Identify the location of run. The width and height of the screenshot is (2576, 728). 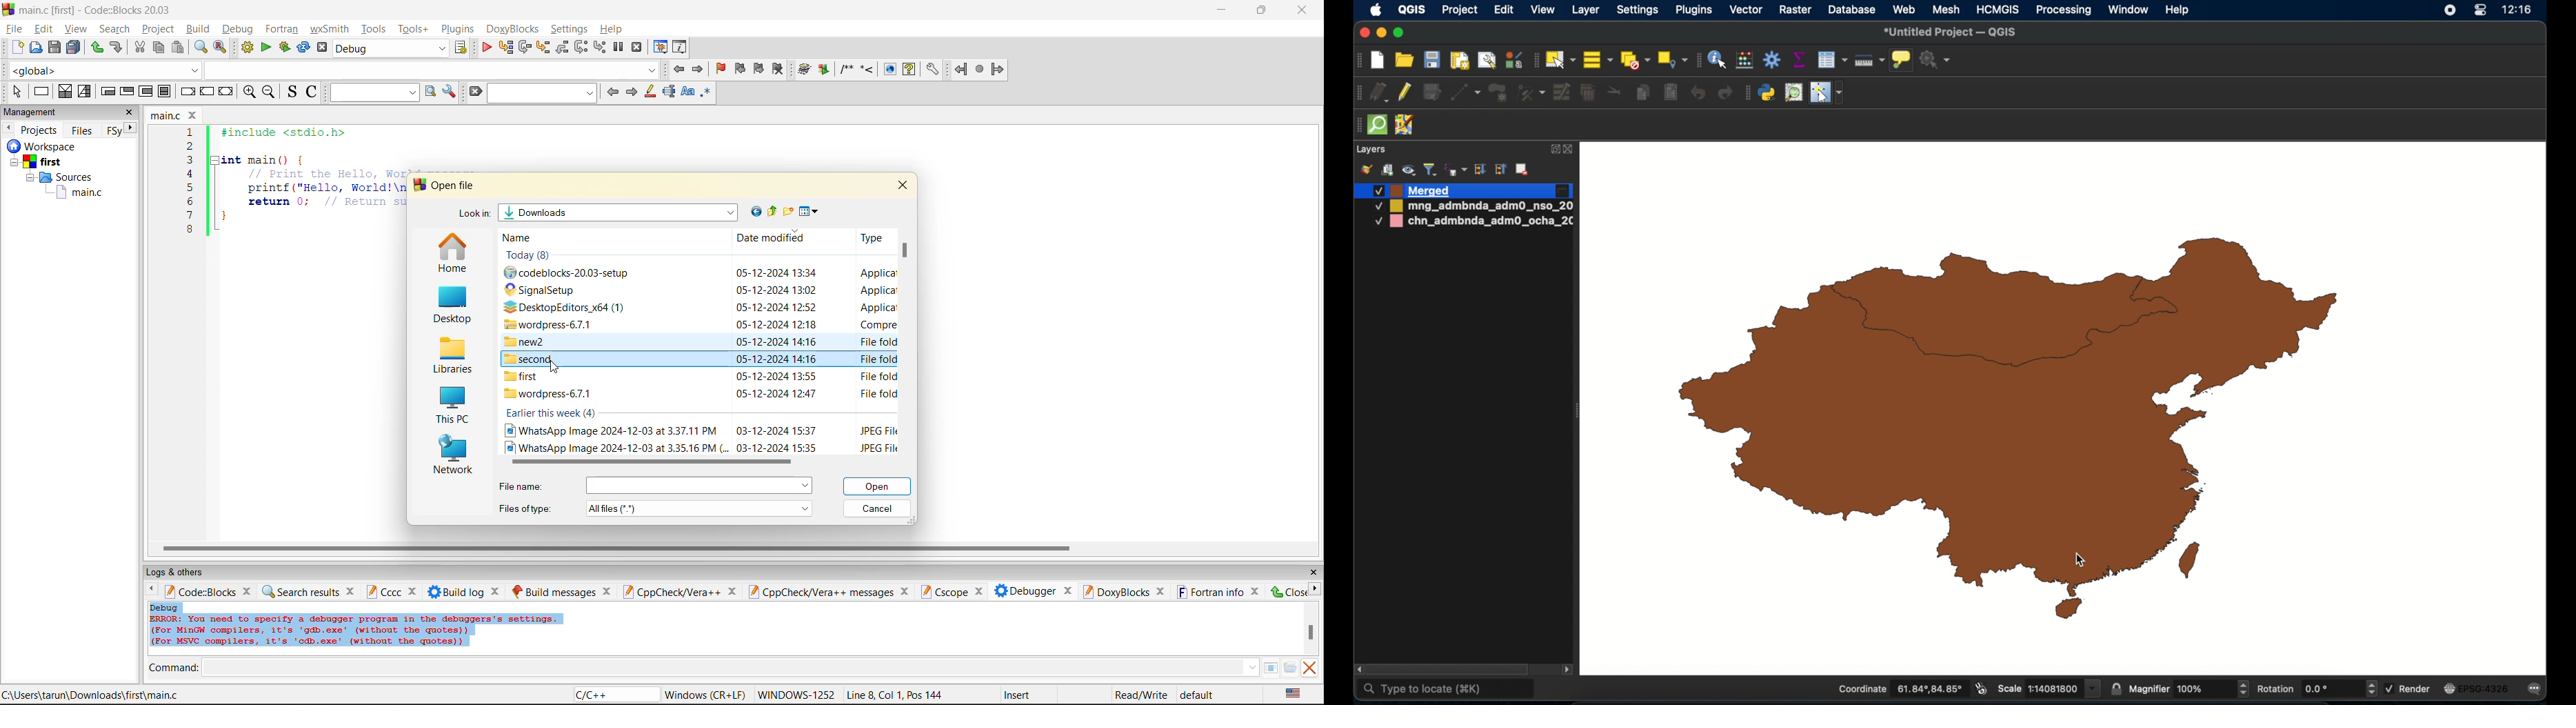
(266, 48).